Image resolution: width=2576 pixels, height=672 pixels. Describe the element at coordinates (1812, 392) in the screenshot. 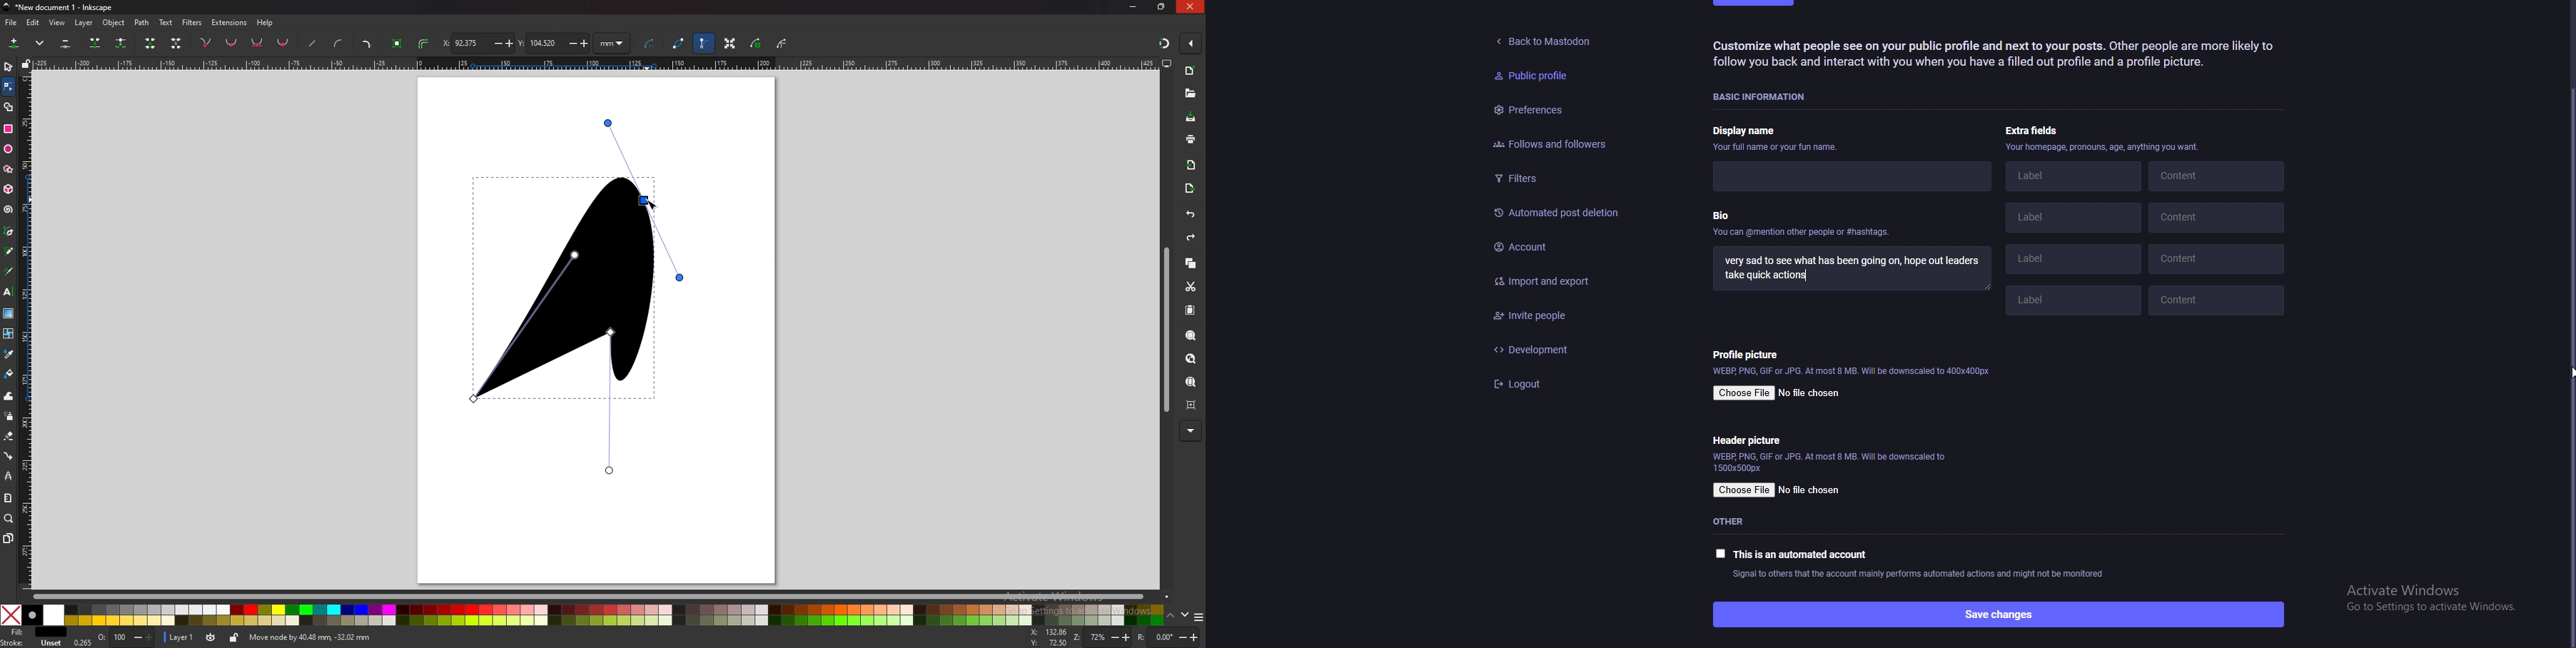

I see `no file chosen` at that location.